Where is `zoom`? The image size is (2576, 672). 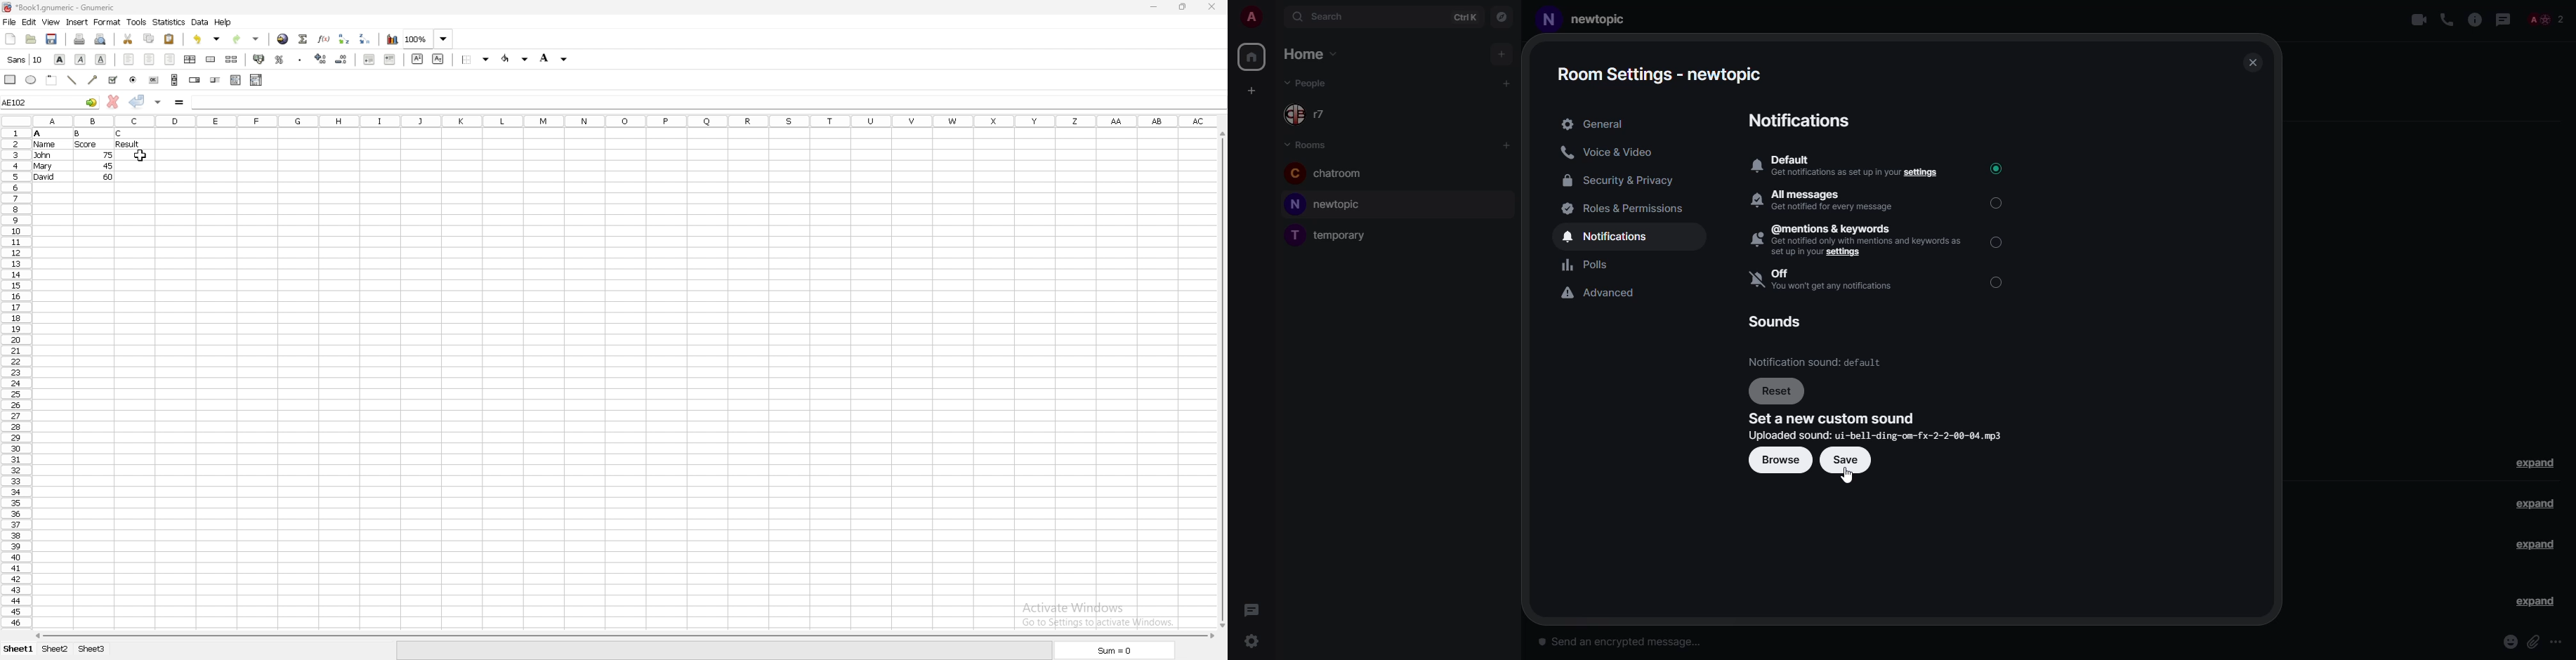 zoom is located at coordinates (428, 39).